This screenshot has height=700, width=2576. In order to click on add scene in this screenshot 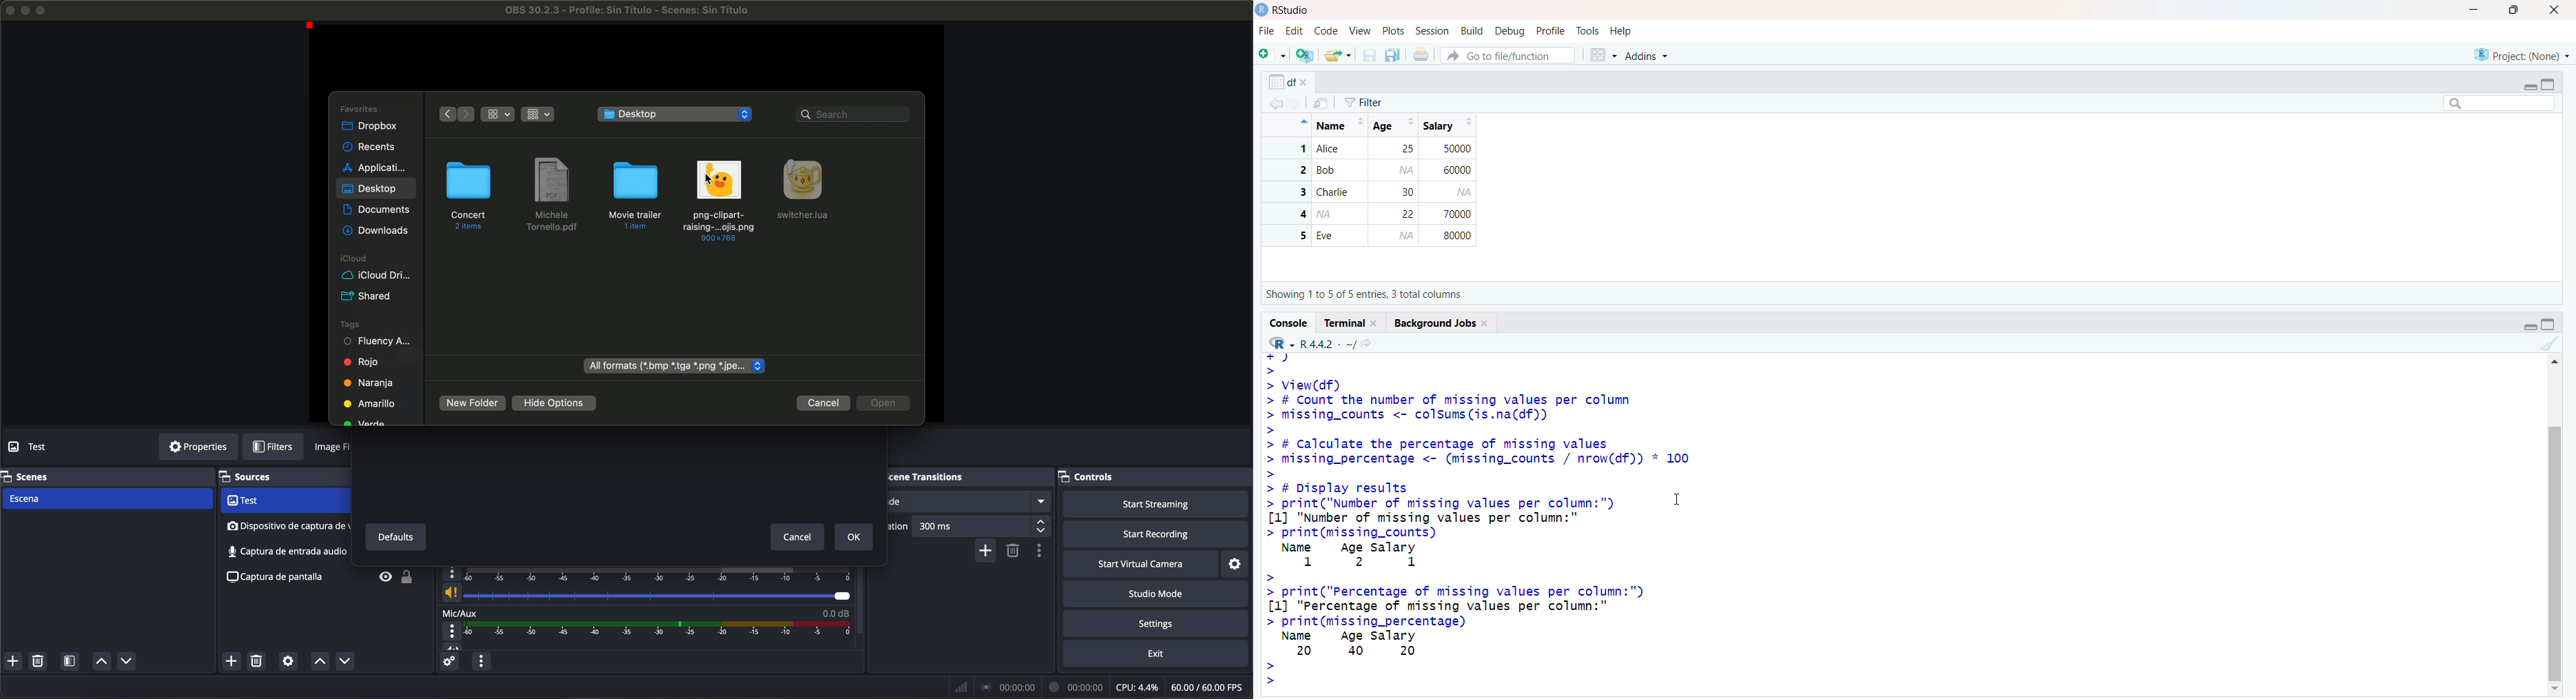, I will do `click(13, 662)`.